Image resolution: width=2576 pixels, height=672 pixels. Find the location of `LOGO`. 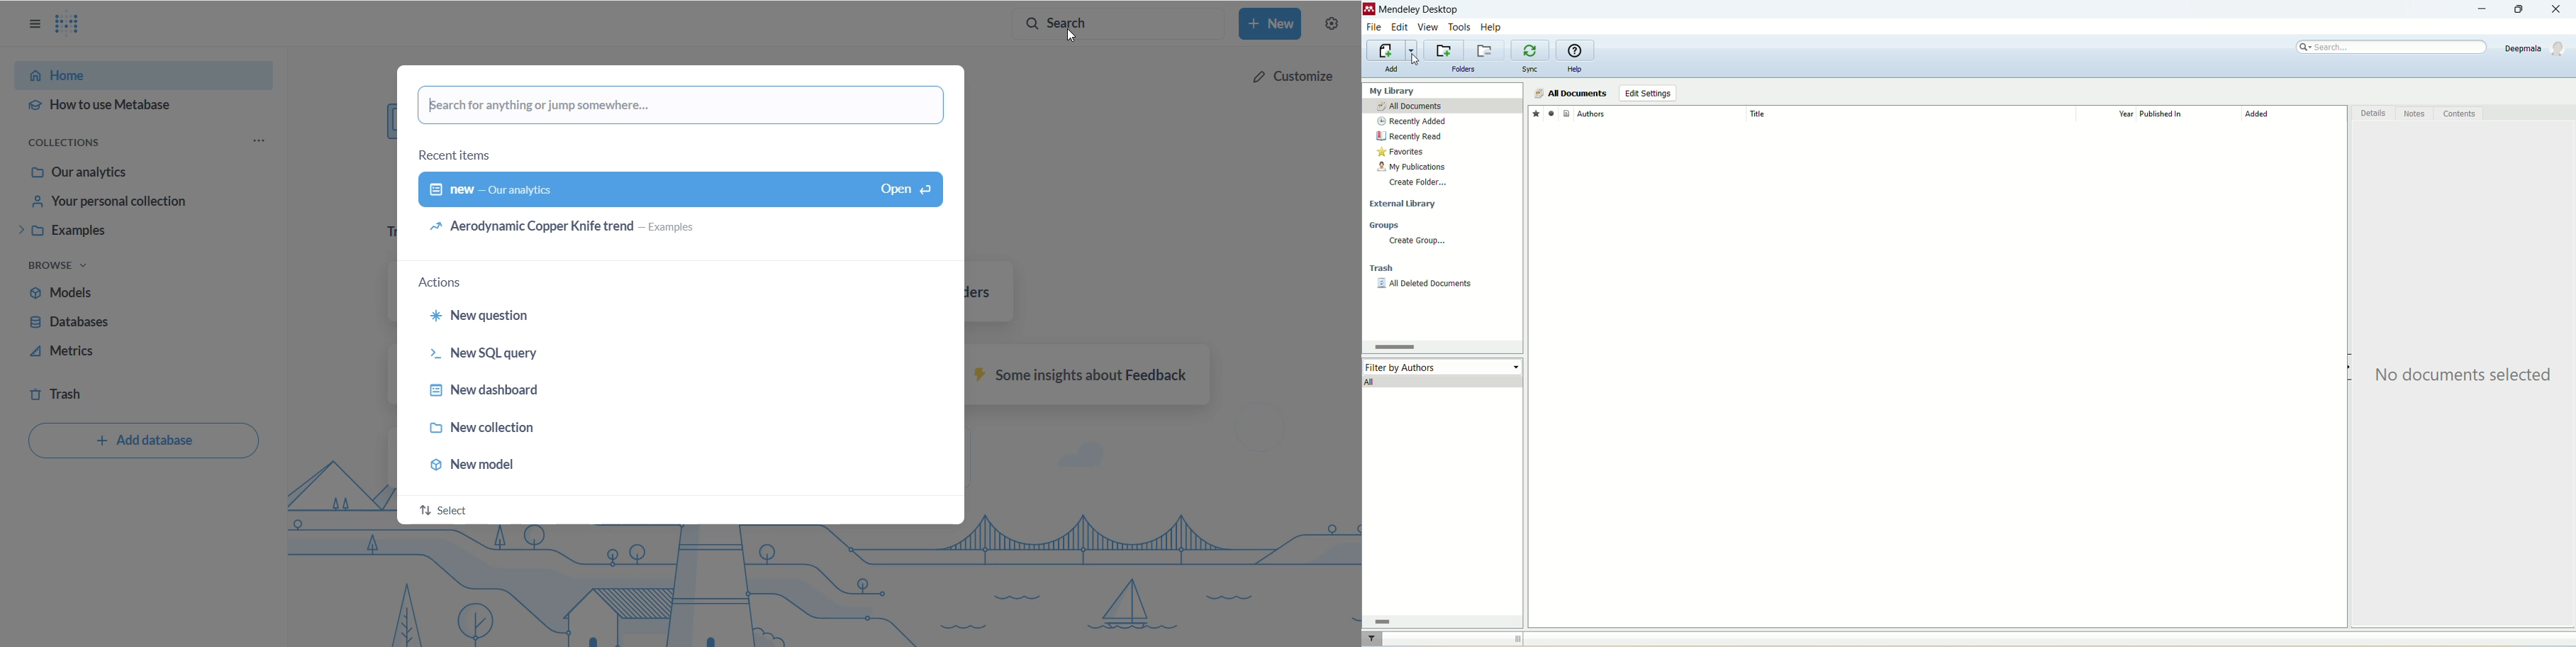

LOGO is located at coordinates (76, 26).